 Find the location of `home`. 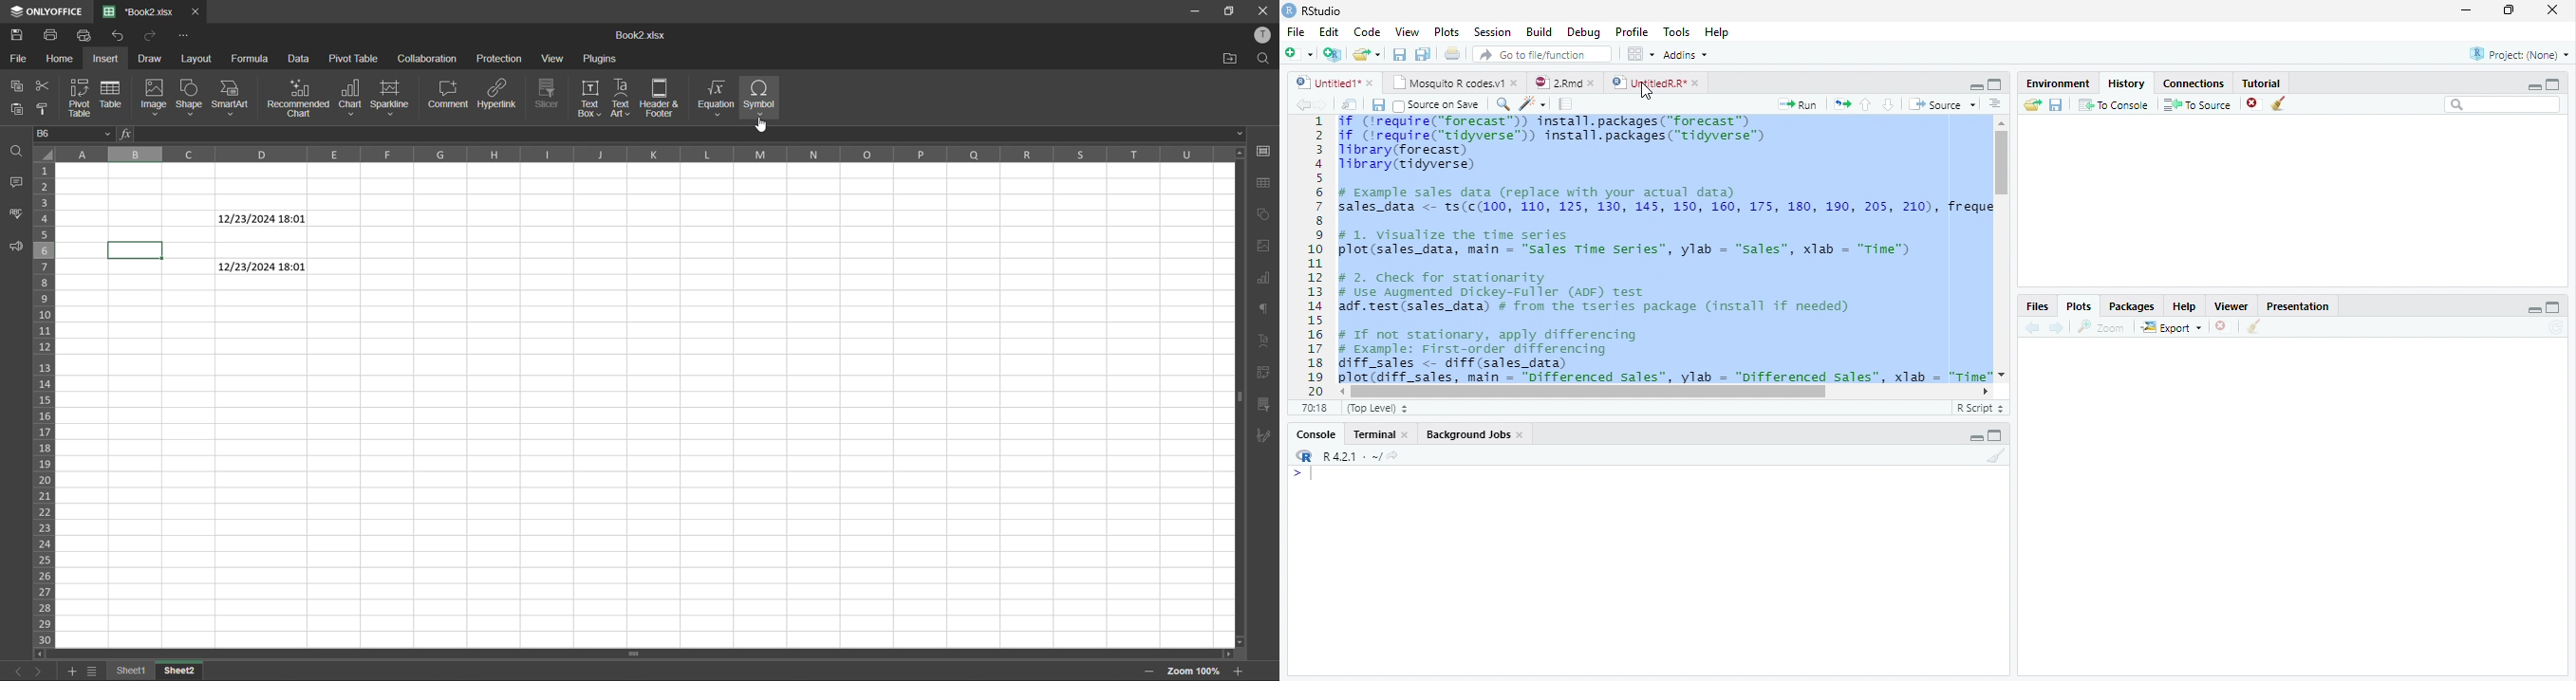

home is located at coordinates (63, 59).